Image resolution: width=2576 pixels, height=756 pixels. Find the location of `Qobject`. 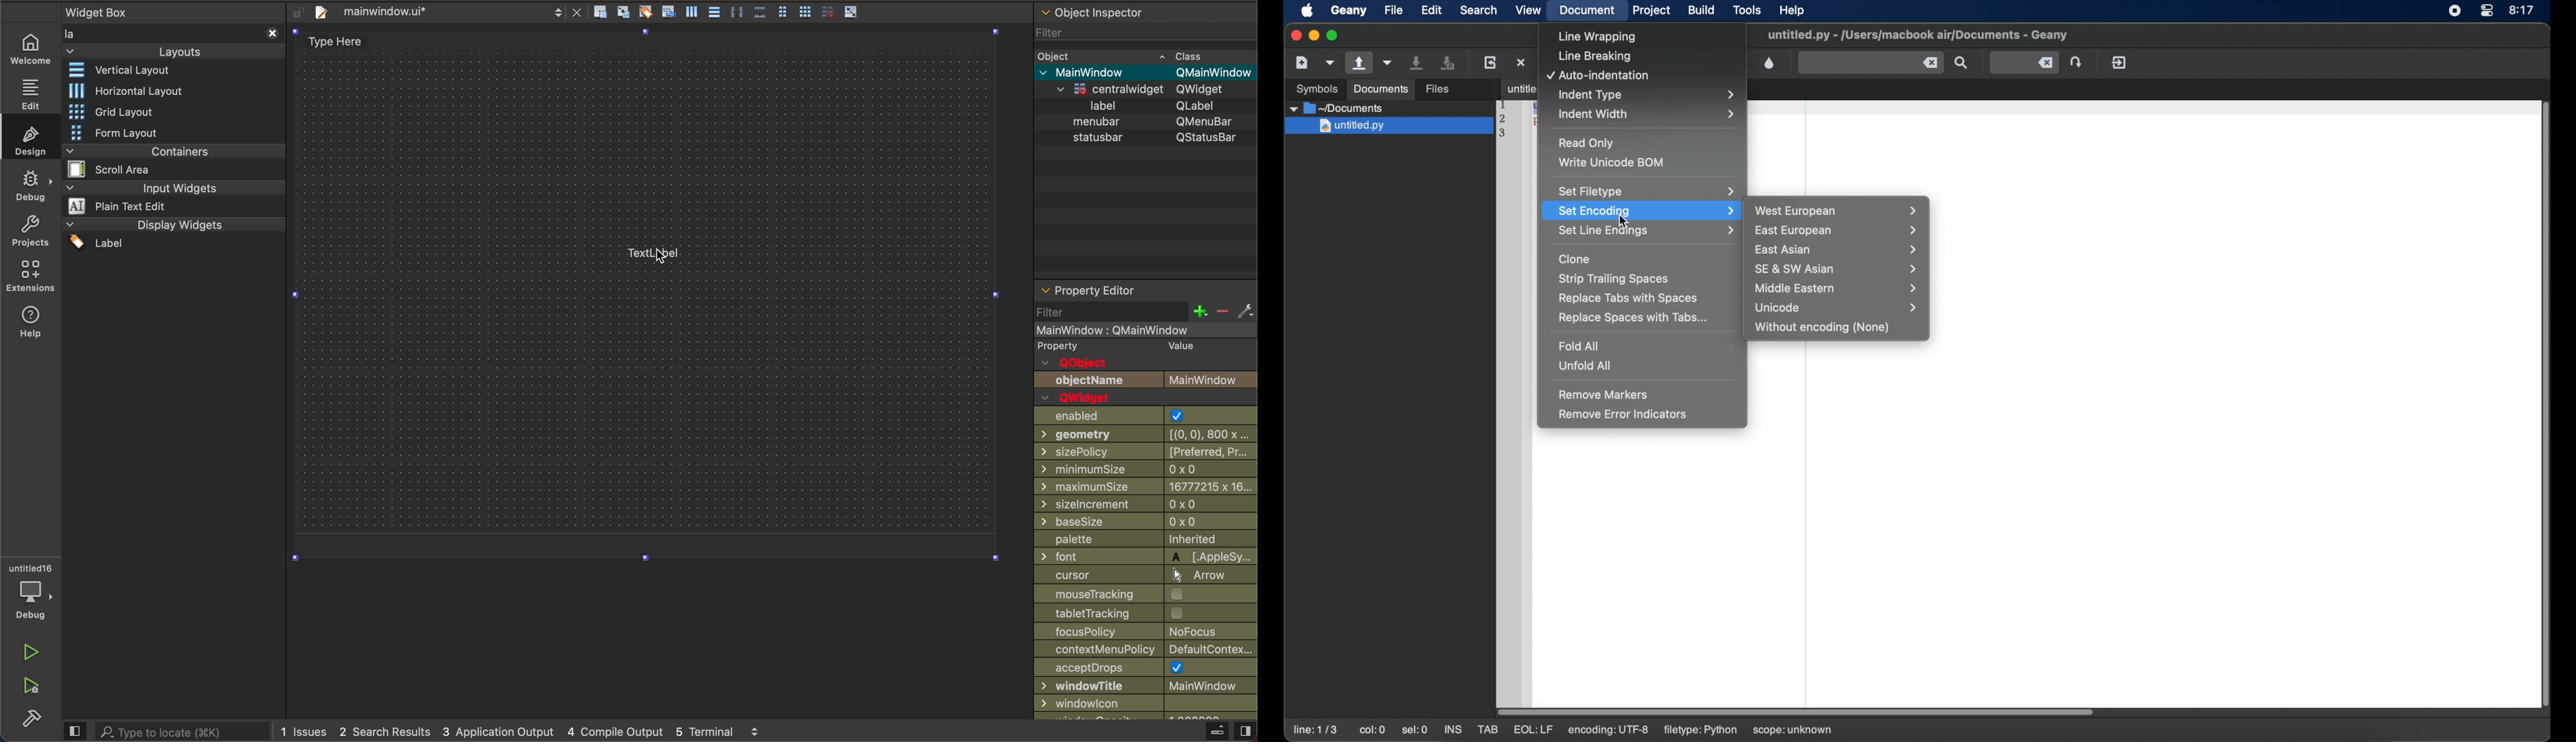

Qobject is located at coordinates (1147, 361).